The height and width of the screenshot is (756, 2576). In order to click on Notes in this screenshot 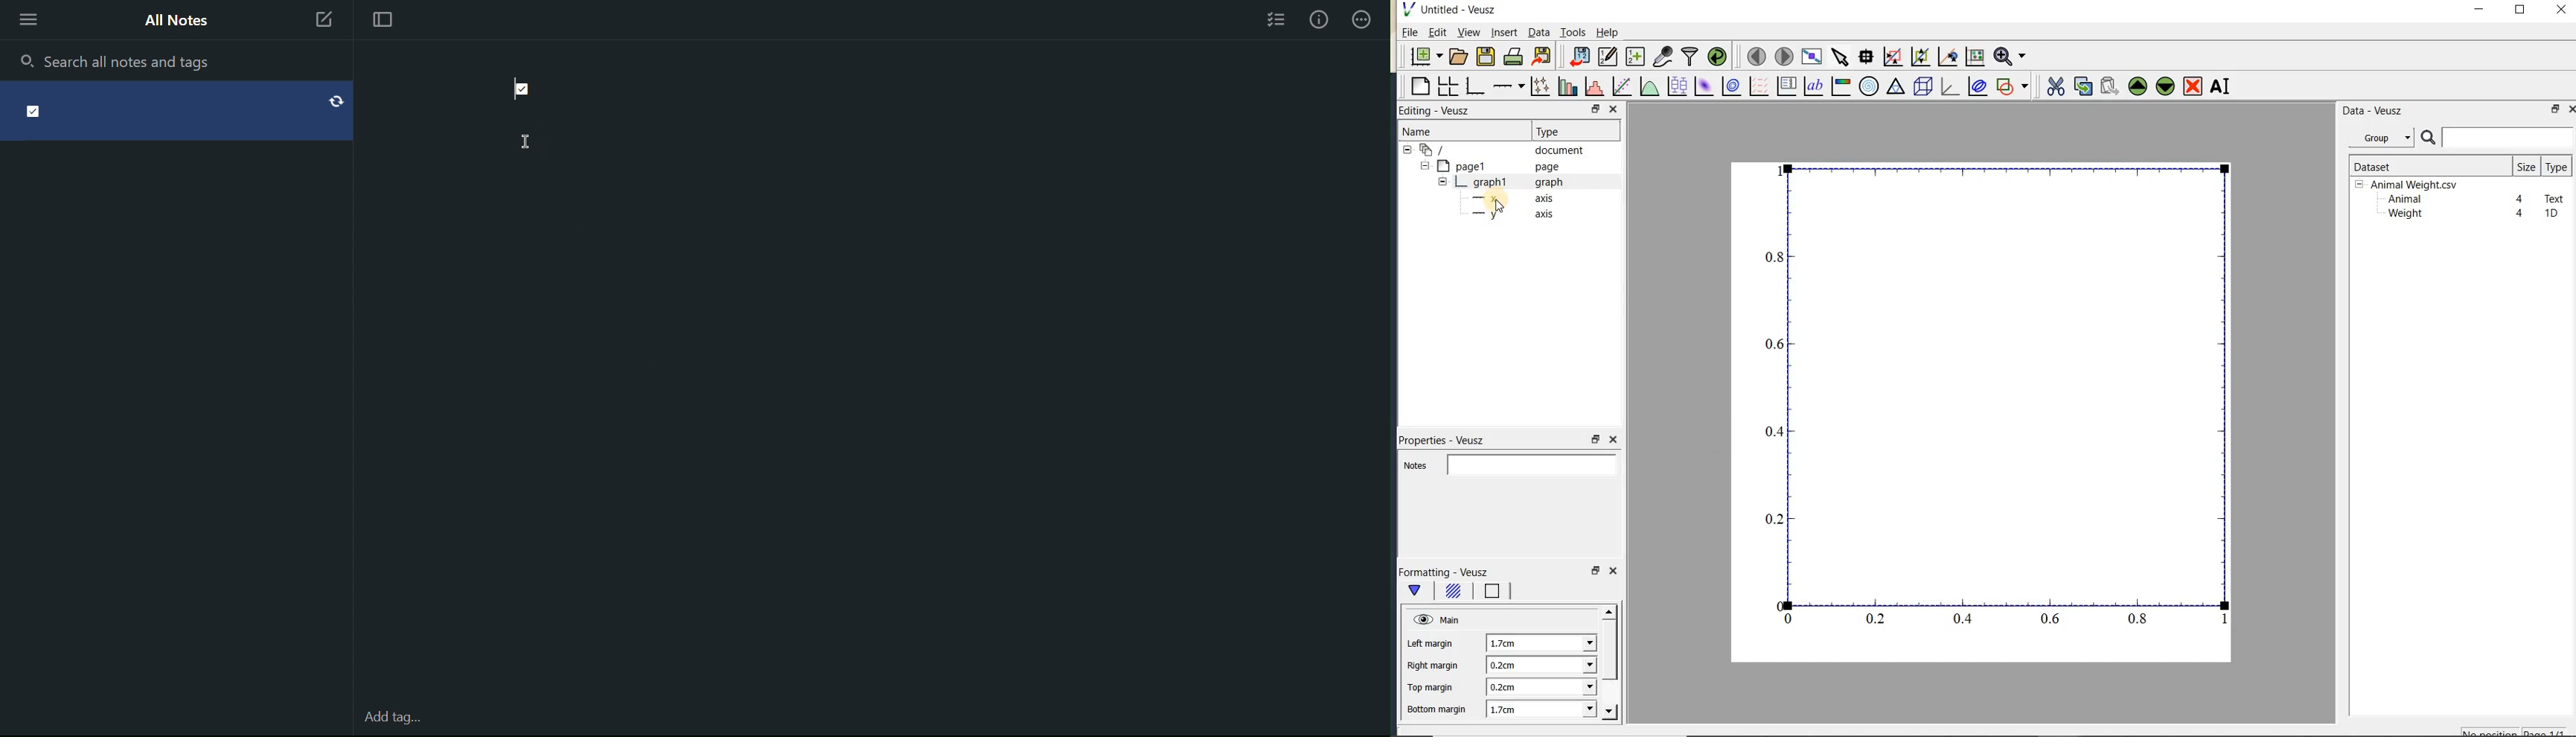, I will do `click(1505, 465)`.